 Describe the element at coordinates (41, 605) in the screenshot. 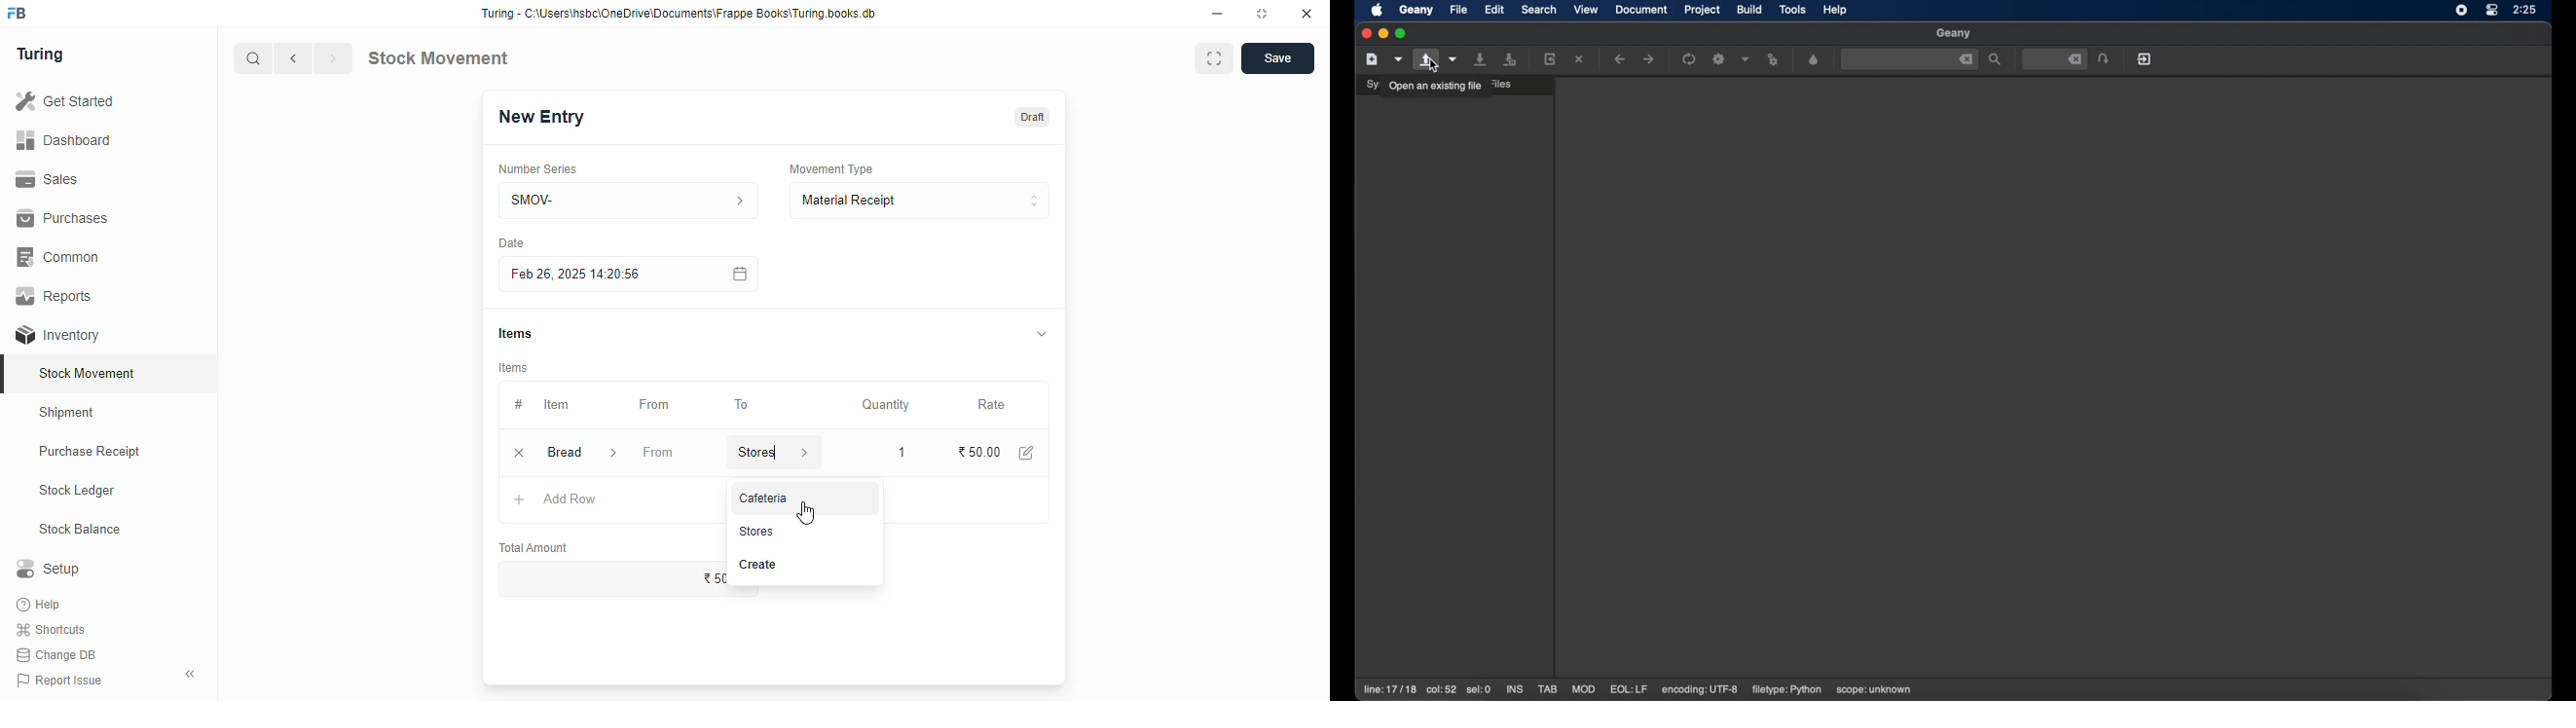

I see `help` at that location.